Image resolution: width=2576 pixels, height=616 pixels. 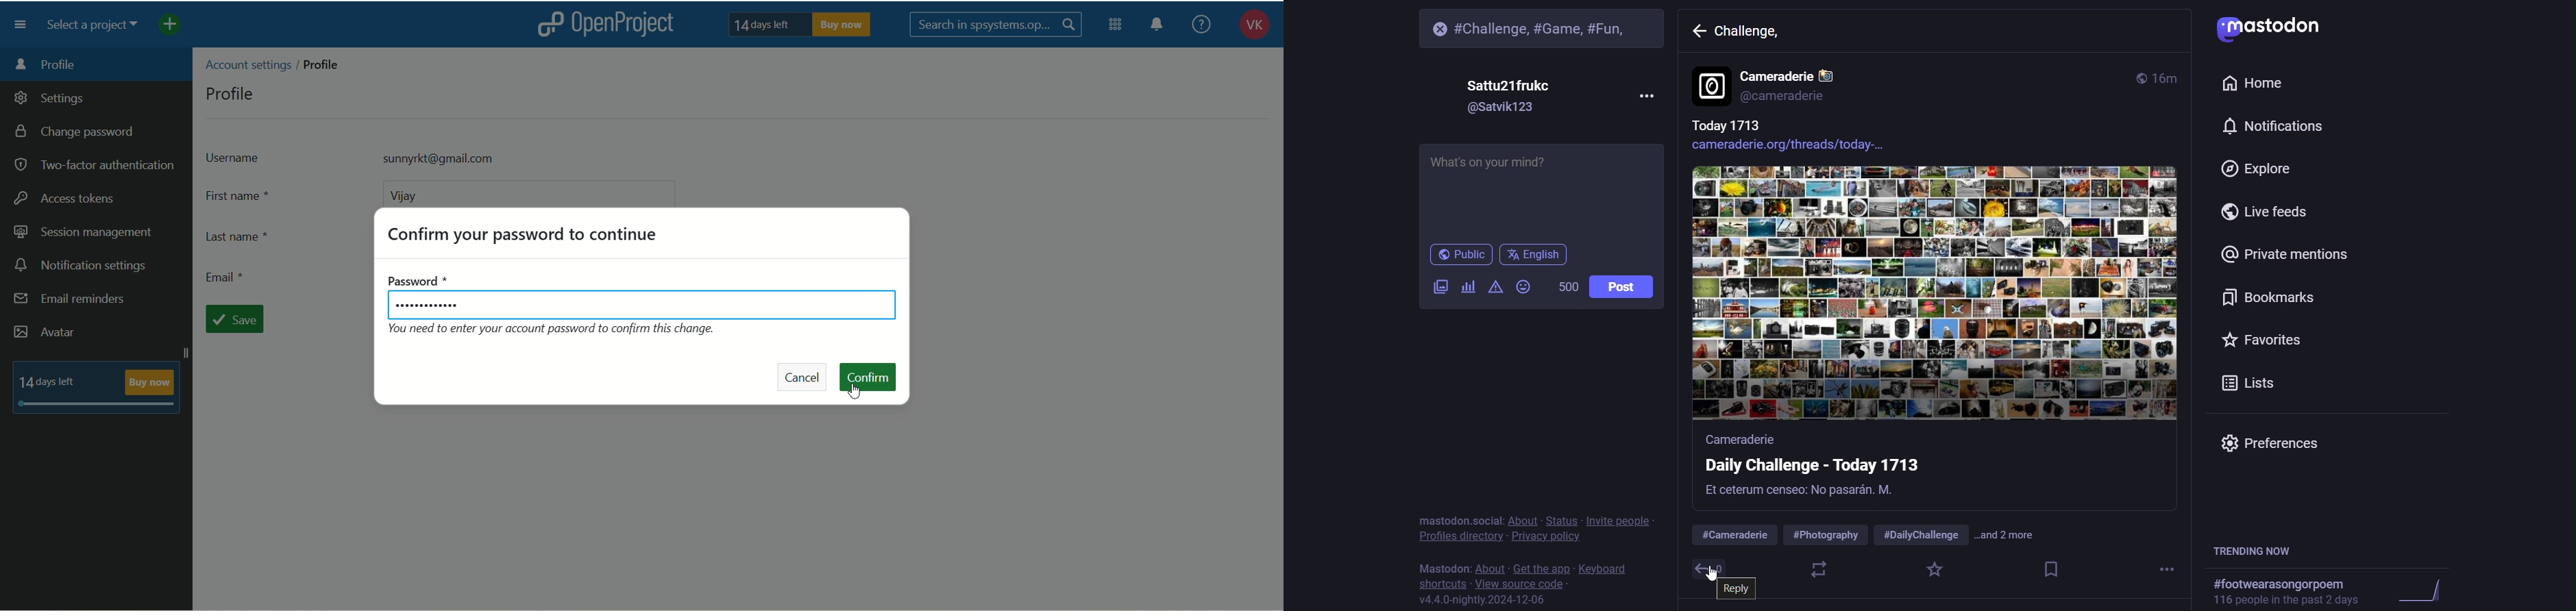 I want to click on shortcut, so click(x=1443, y=583).